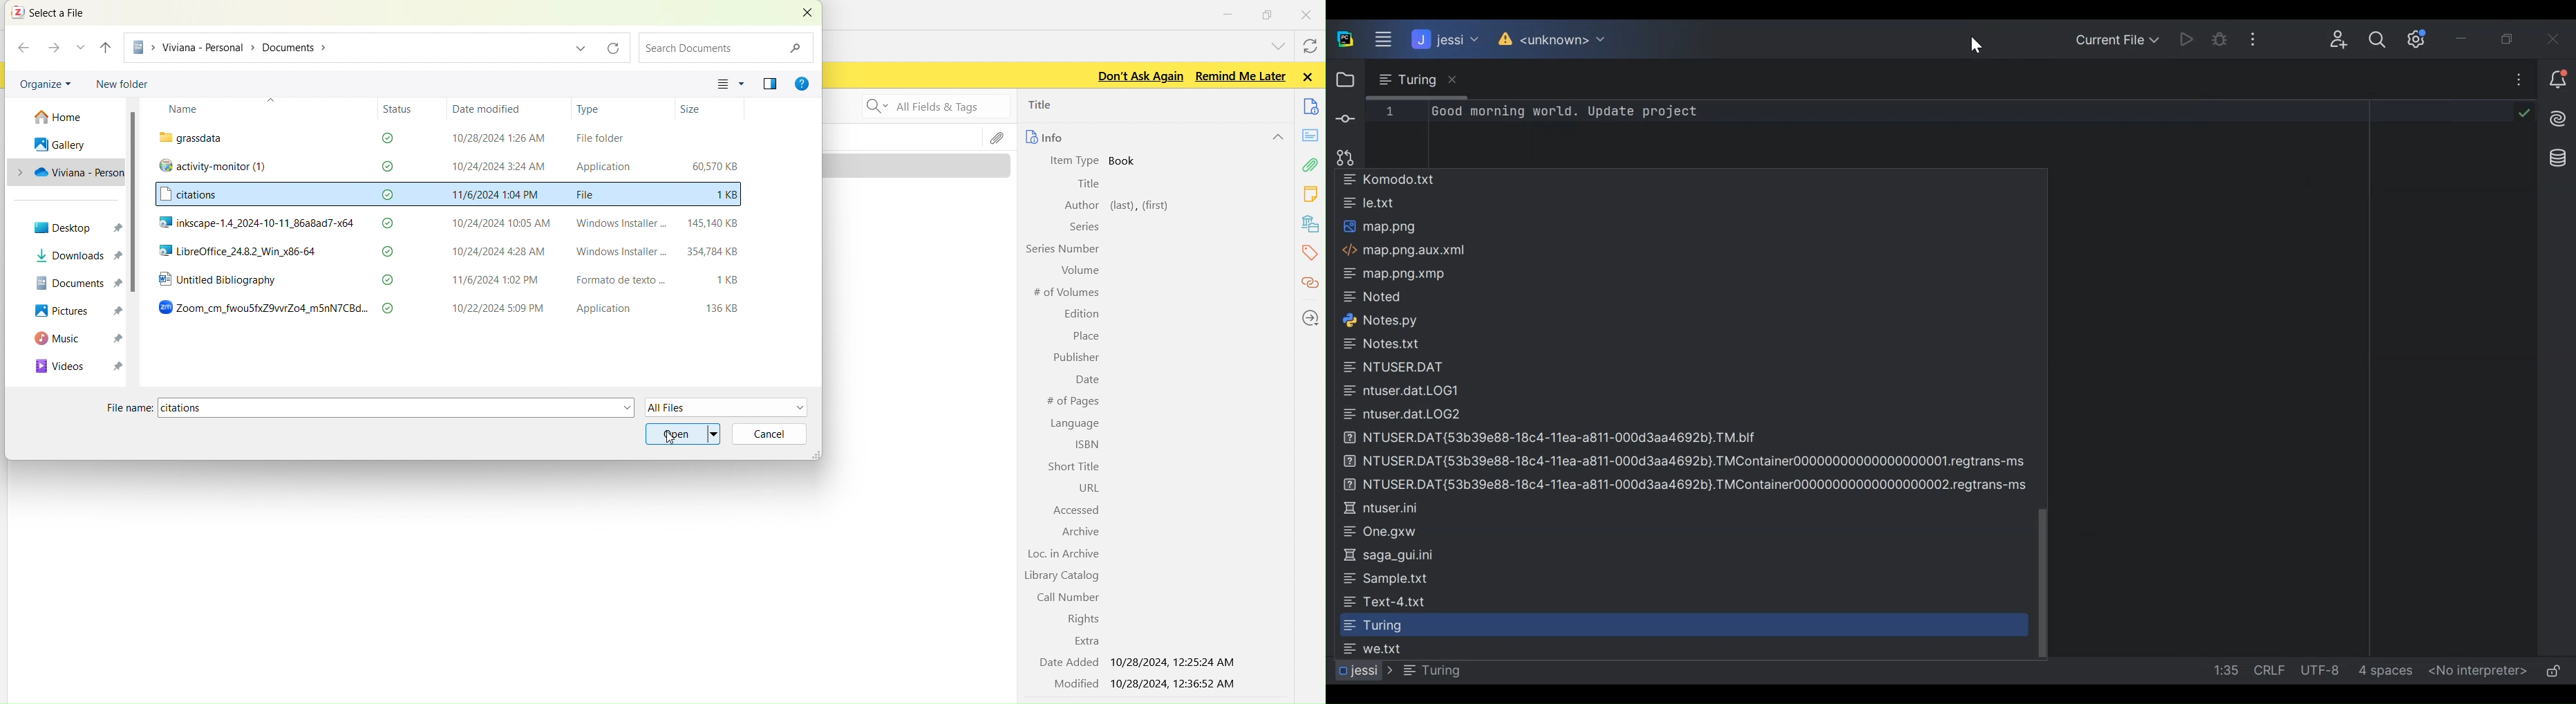 This screenshot has height=728, width=2576. I want to click on Close, so click(1308, 77).